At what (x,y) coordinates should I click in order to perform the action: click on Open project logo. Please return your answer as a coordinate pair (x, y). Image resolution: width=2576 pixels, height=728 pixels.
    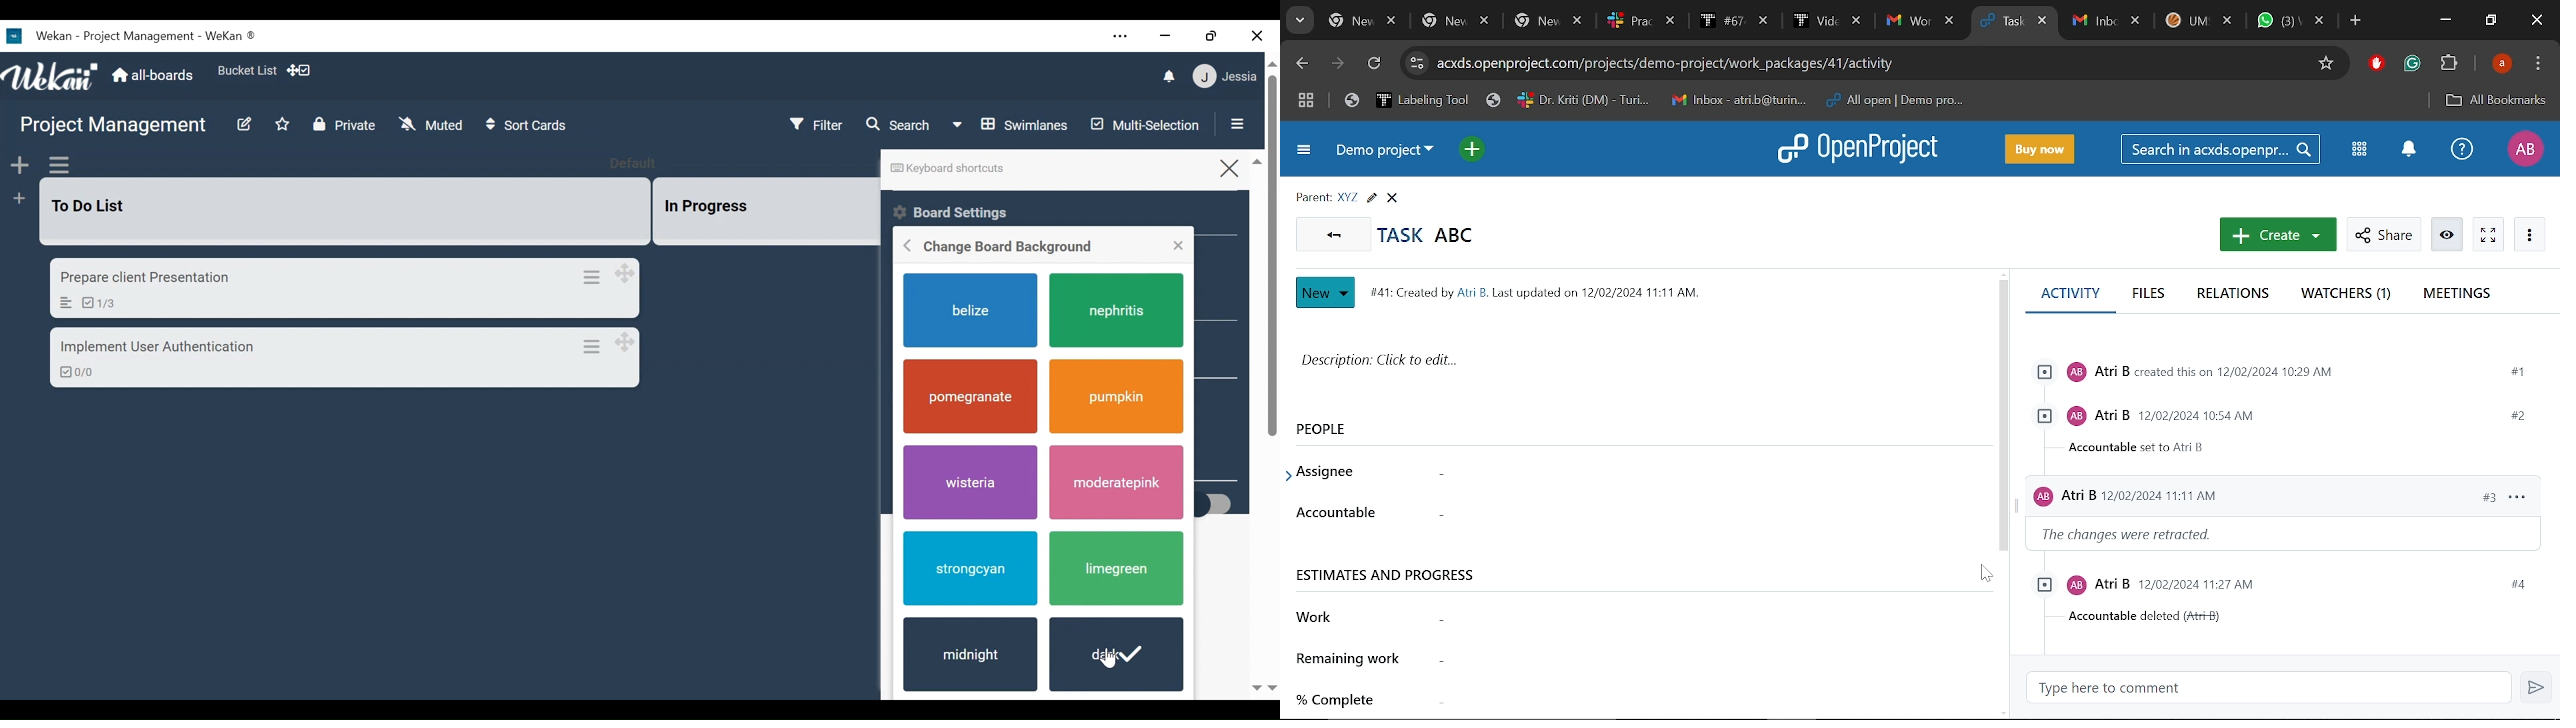
    Looking at the image, I should click on (1863, 148).